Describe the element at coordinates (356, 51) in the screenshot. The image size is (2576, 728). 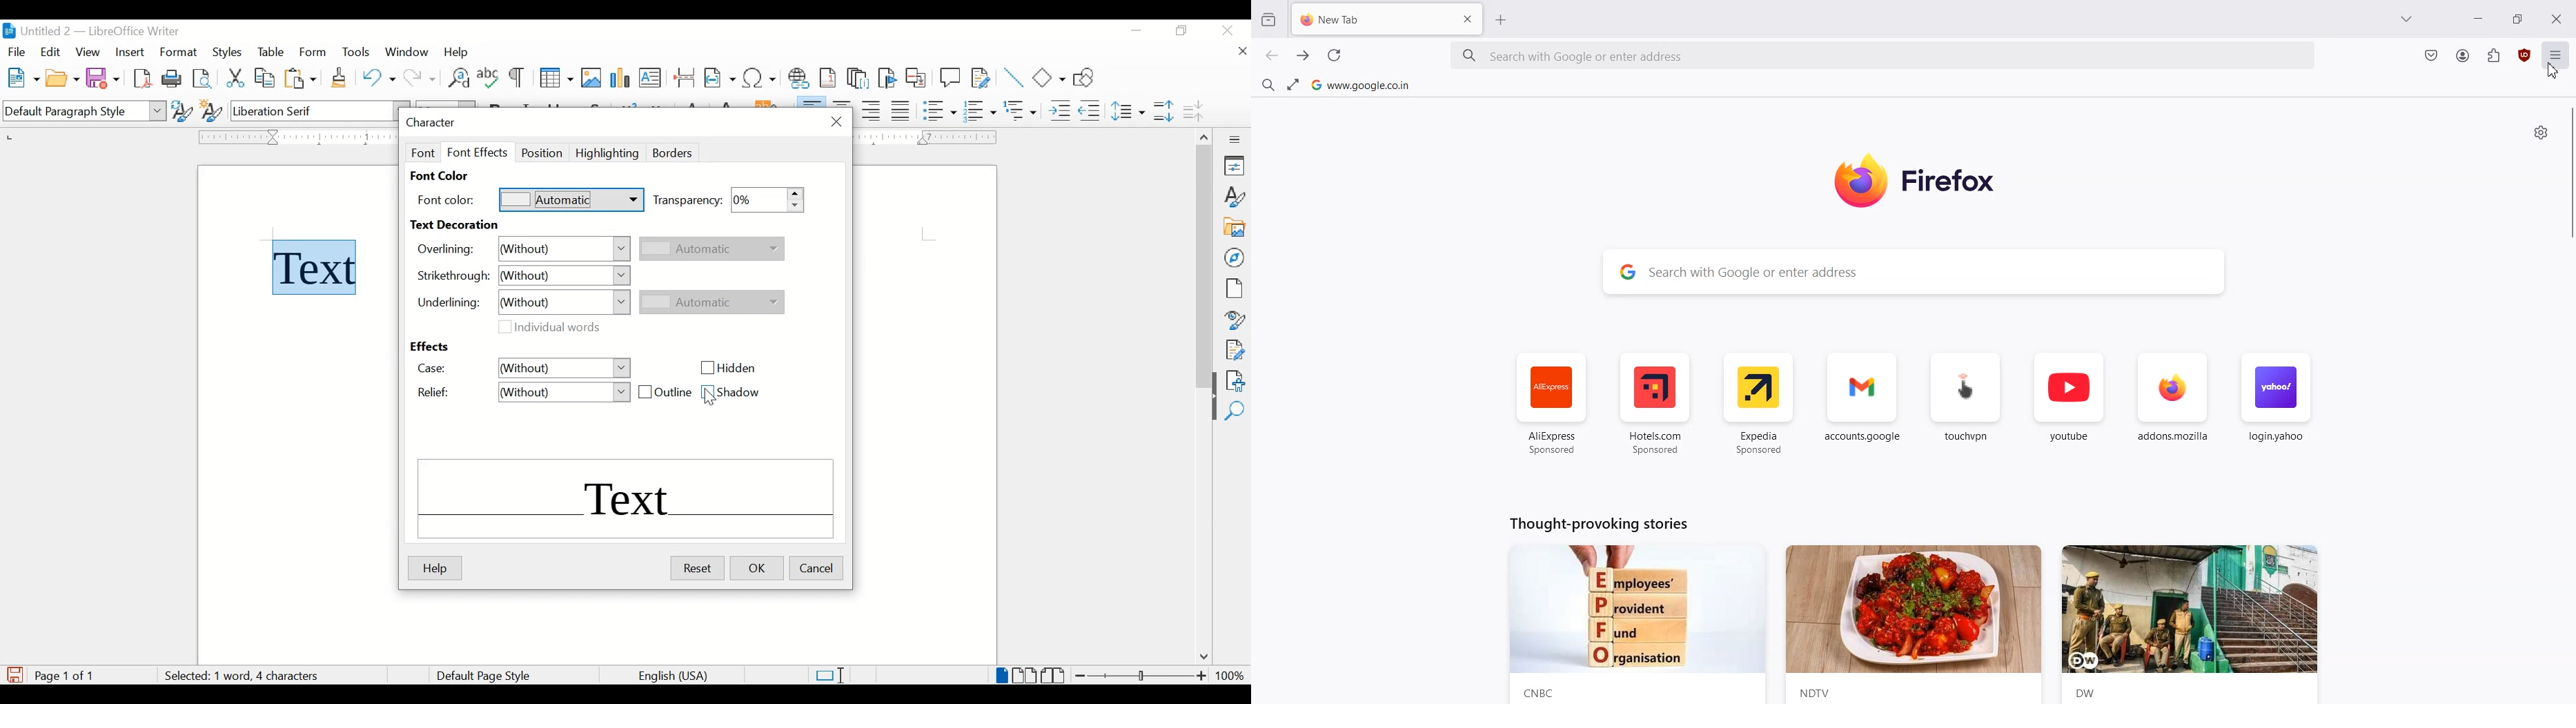
I see `tools` at that location.